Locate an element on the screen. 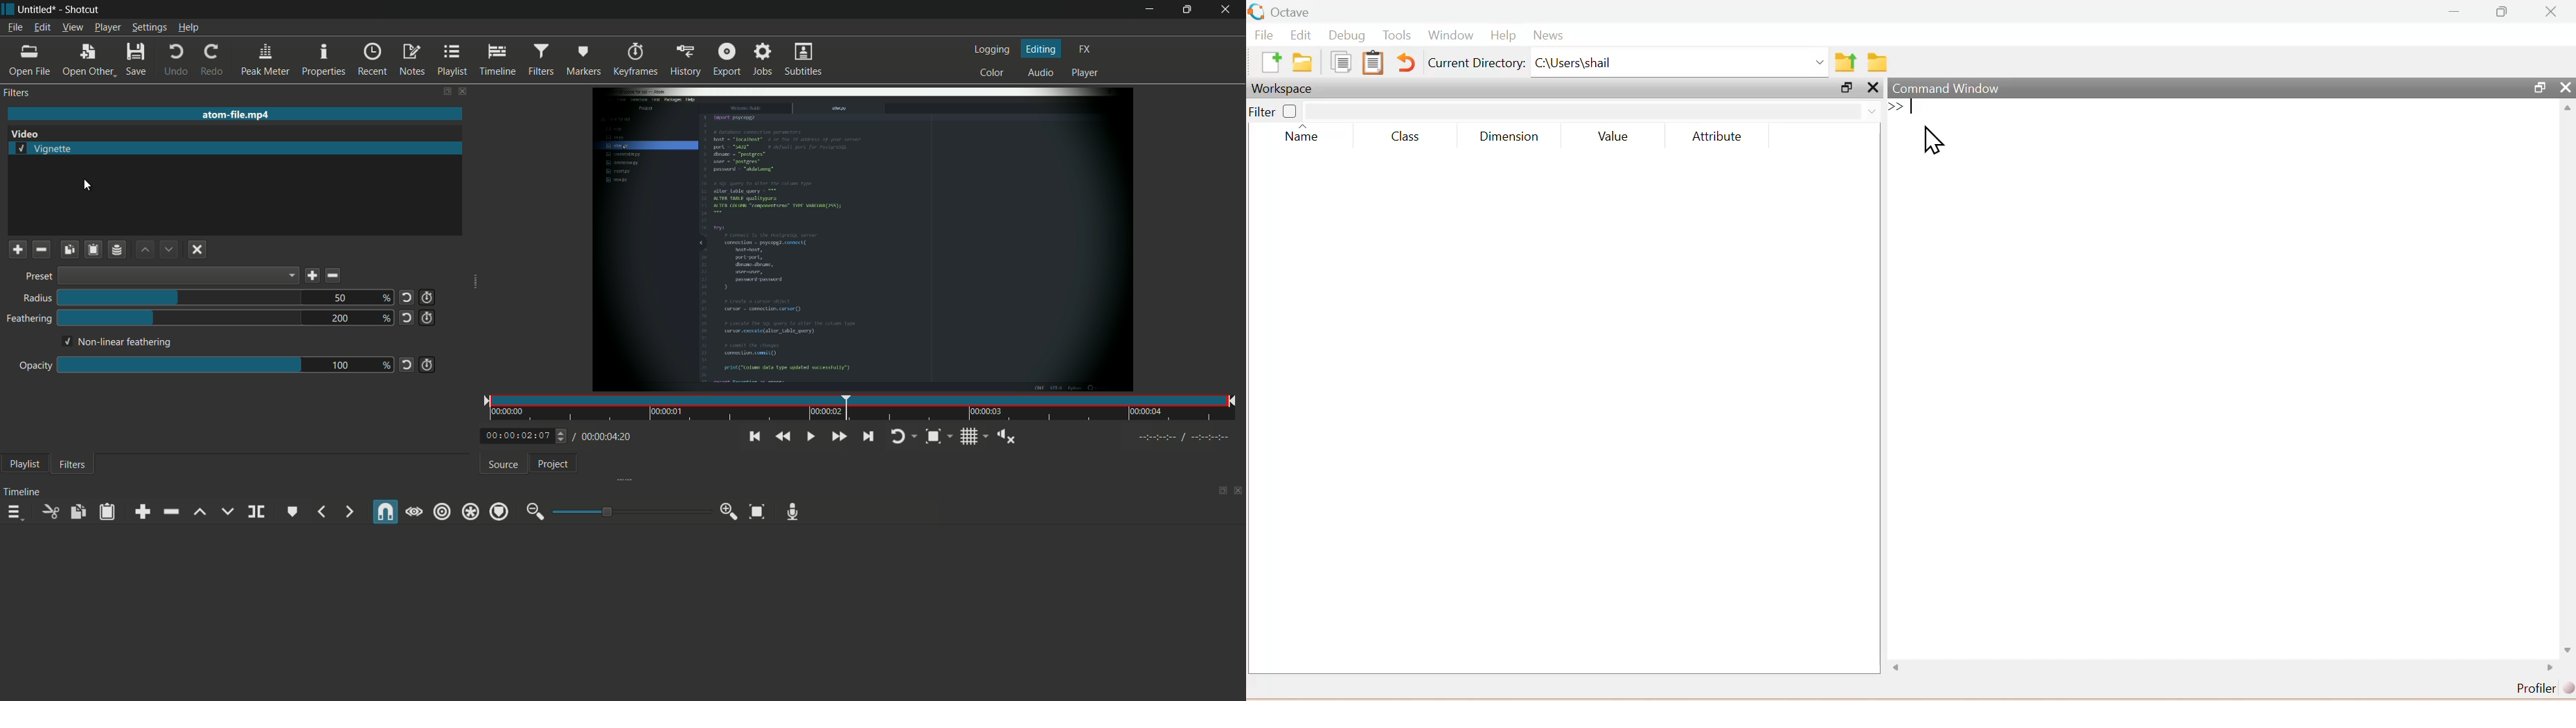 The width and height of the screenshot is (2576, 728). playlist is located at coordinates (23, 463).